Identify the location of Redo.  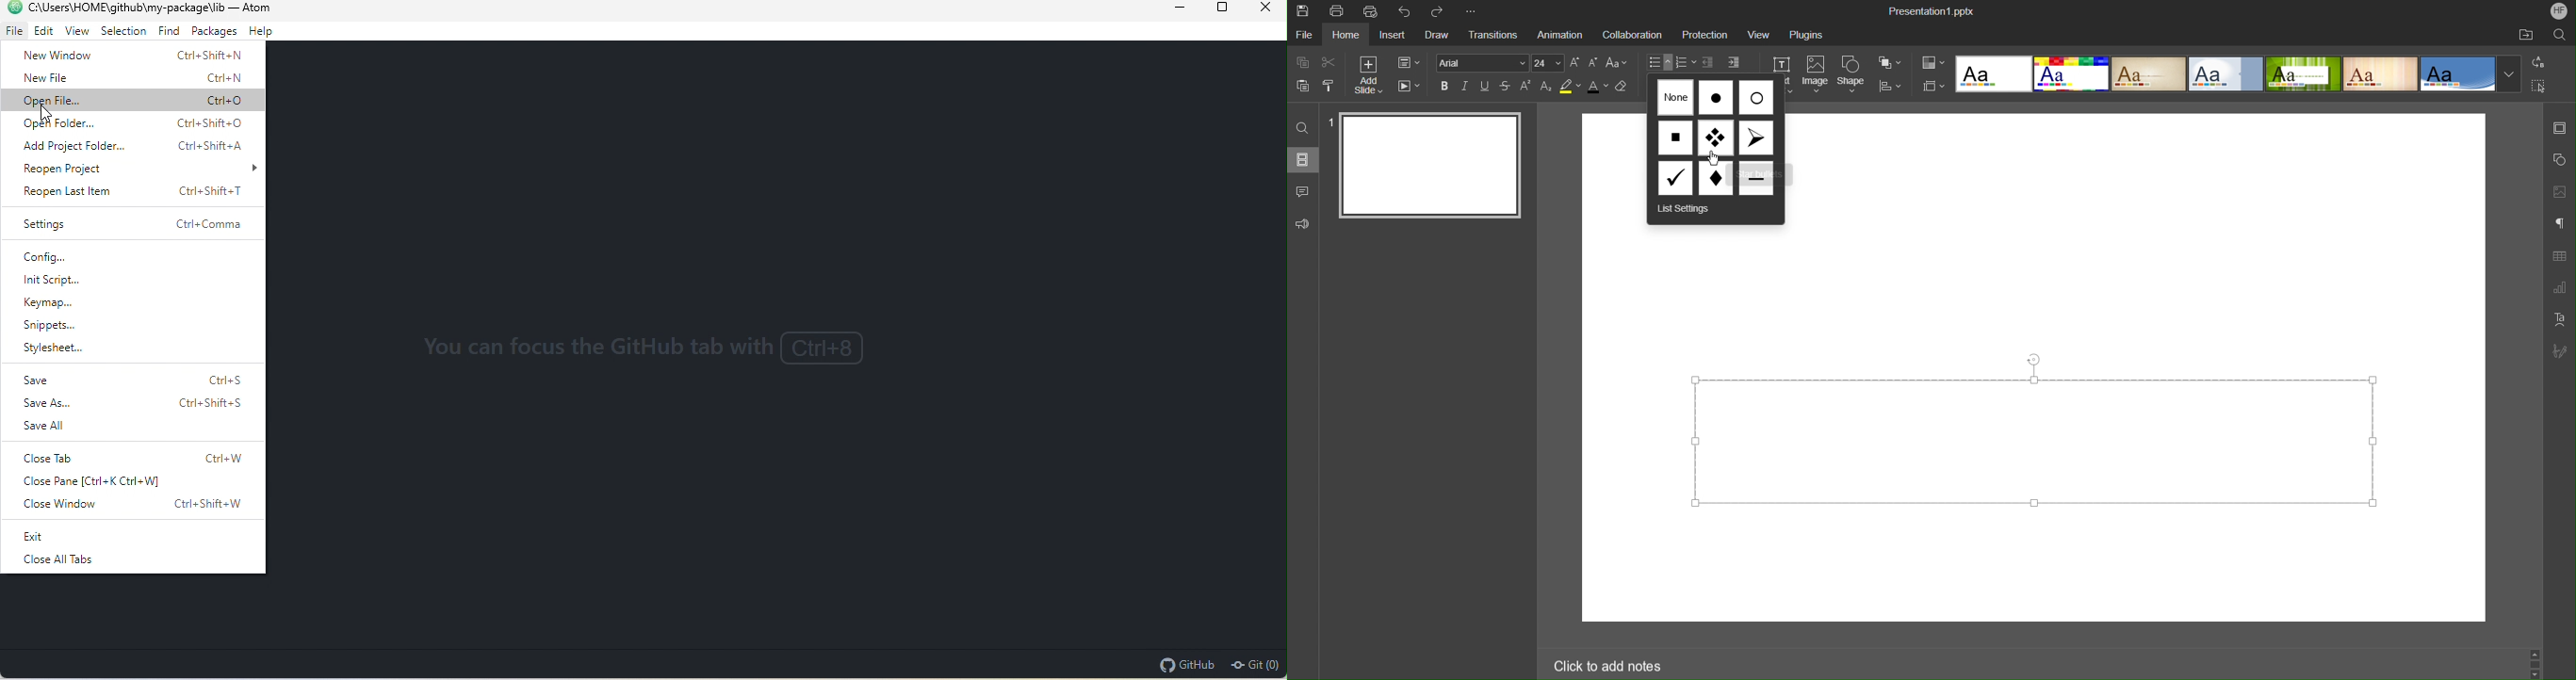
(1440, 11).